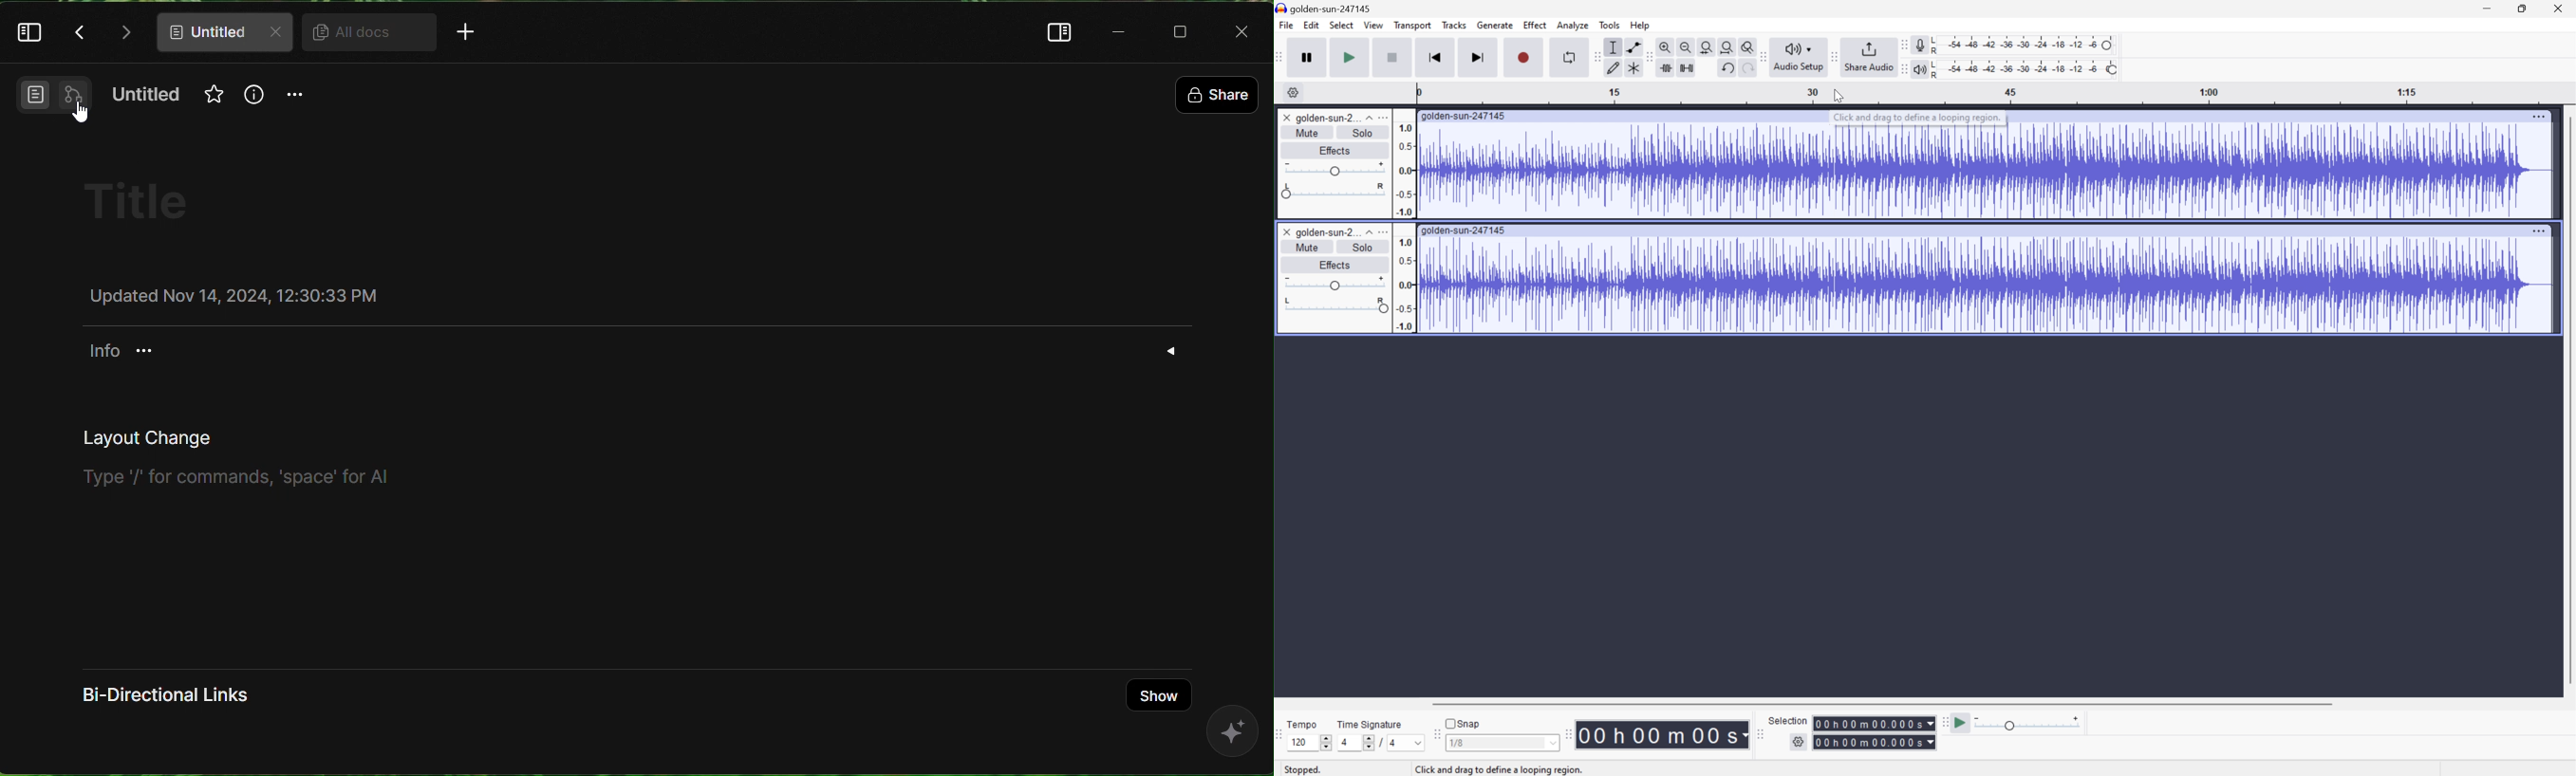 The image size is (2576, 784). Describe the element at coordinates (1731, 69) in the screenshot. I see `Undo` at that location.